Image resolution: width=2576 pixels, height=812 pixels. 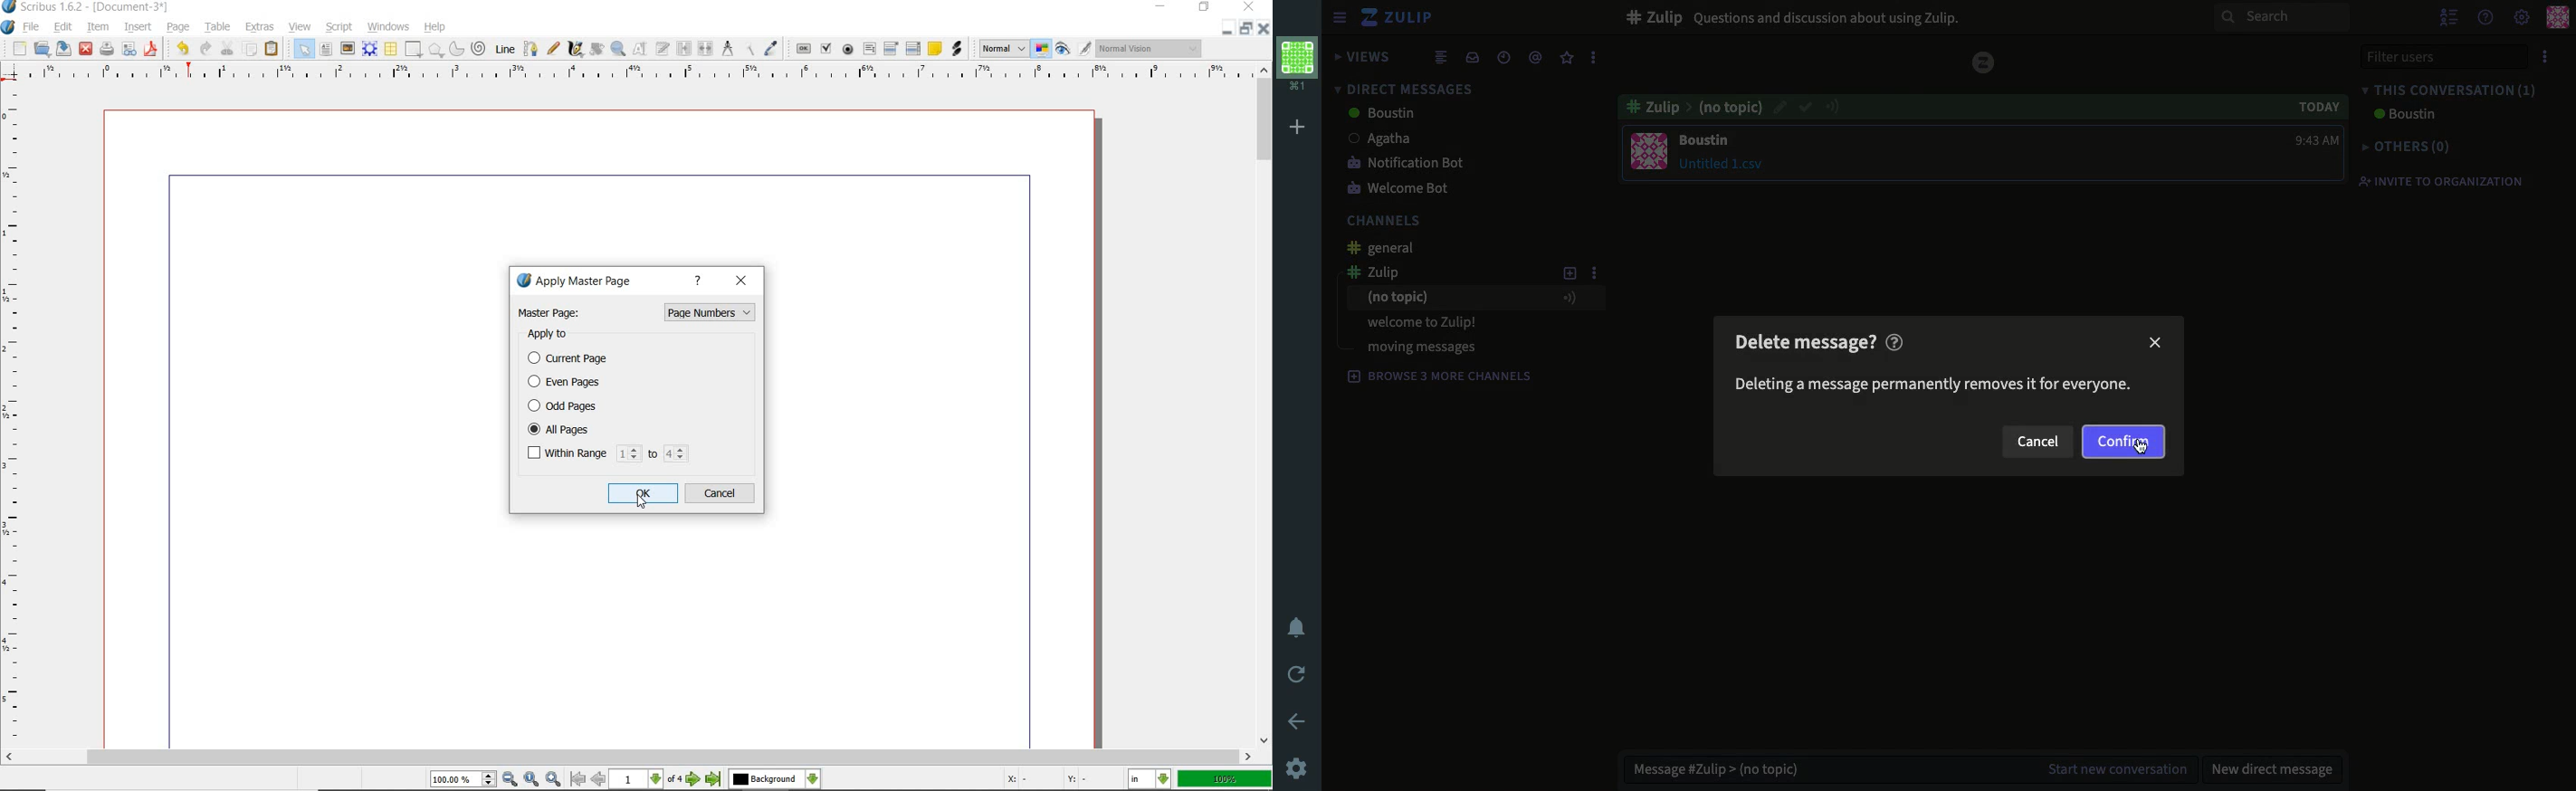 What do you see at coordinates (576, 50) in the screenshot?
I see `calligraphic line` at bounding box center [576, 50].